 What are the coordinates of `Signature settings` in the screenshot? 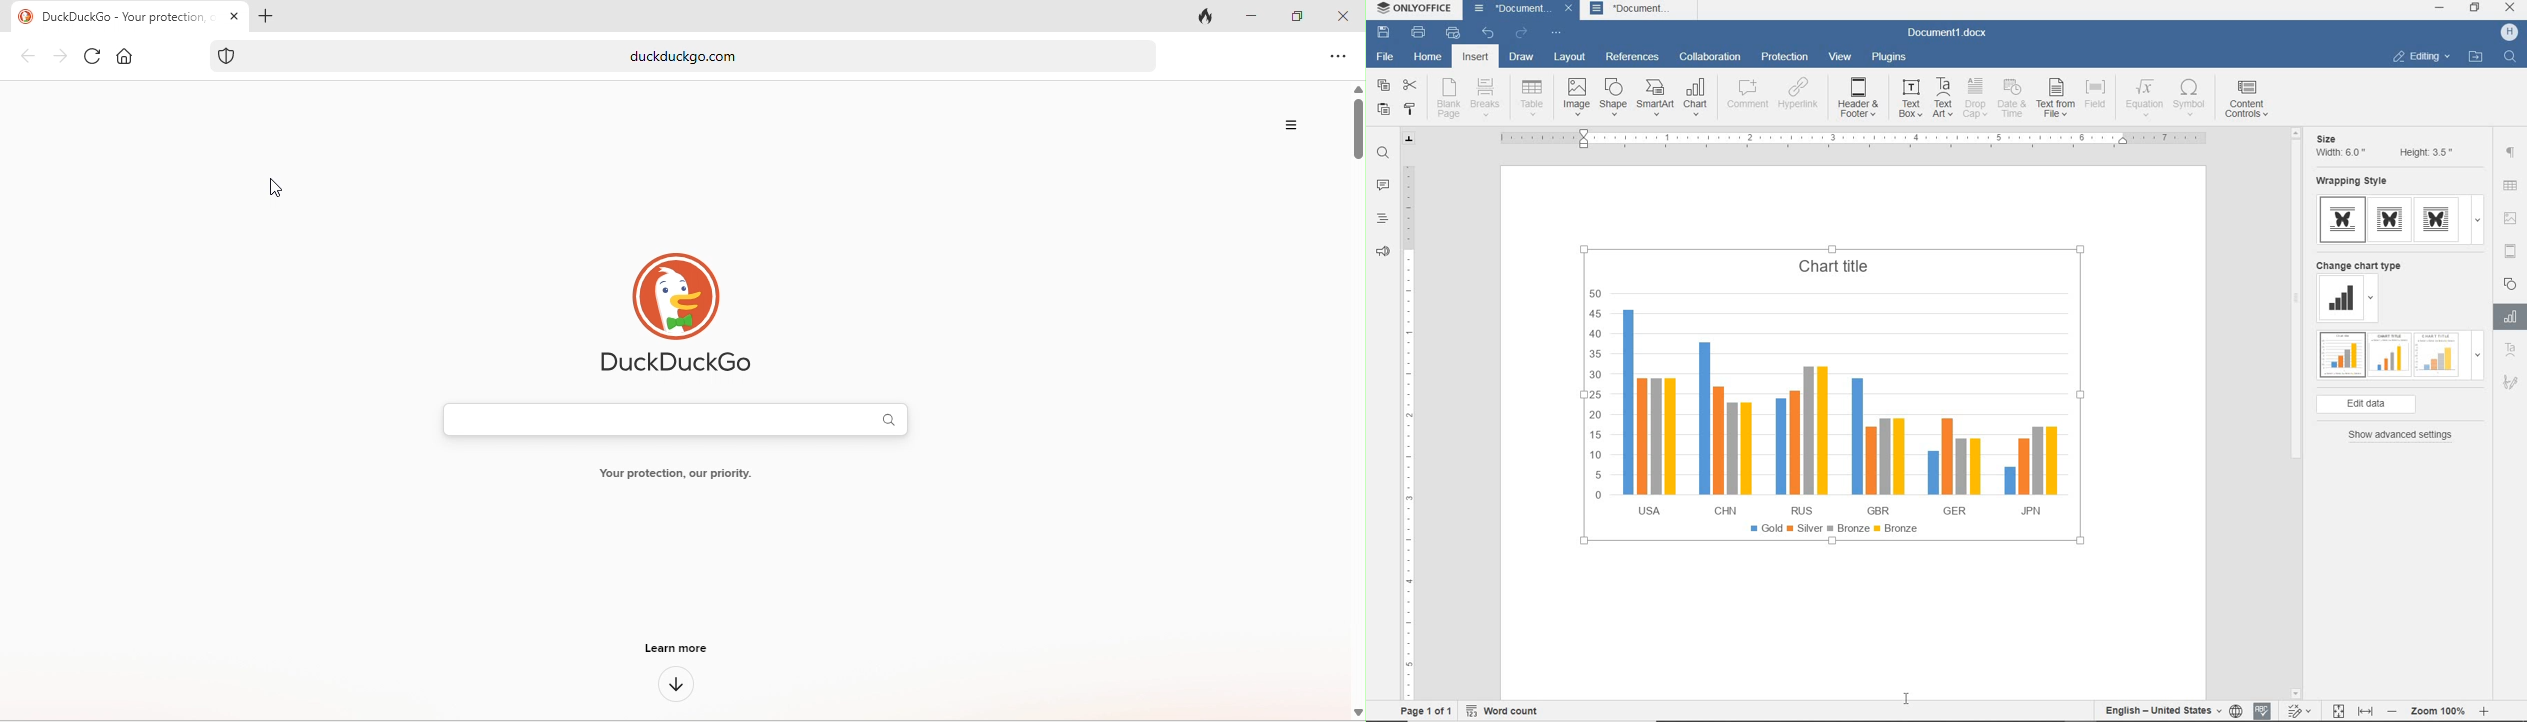 It's located at (2511, 385).